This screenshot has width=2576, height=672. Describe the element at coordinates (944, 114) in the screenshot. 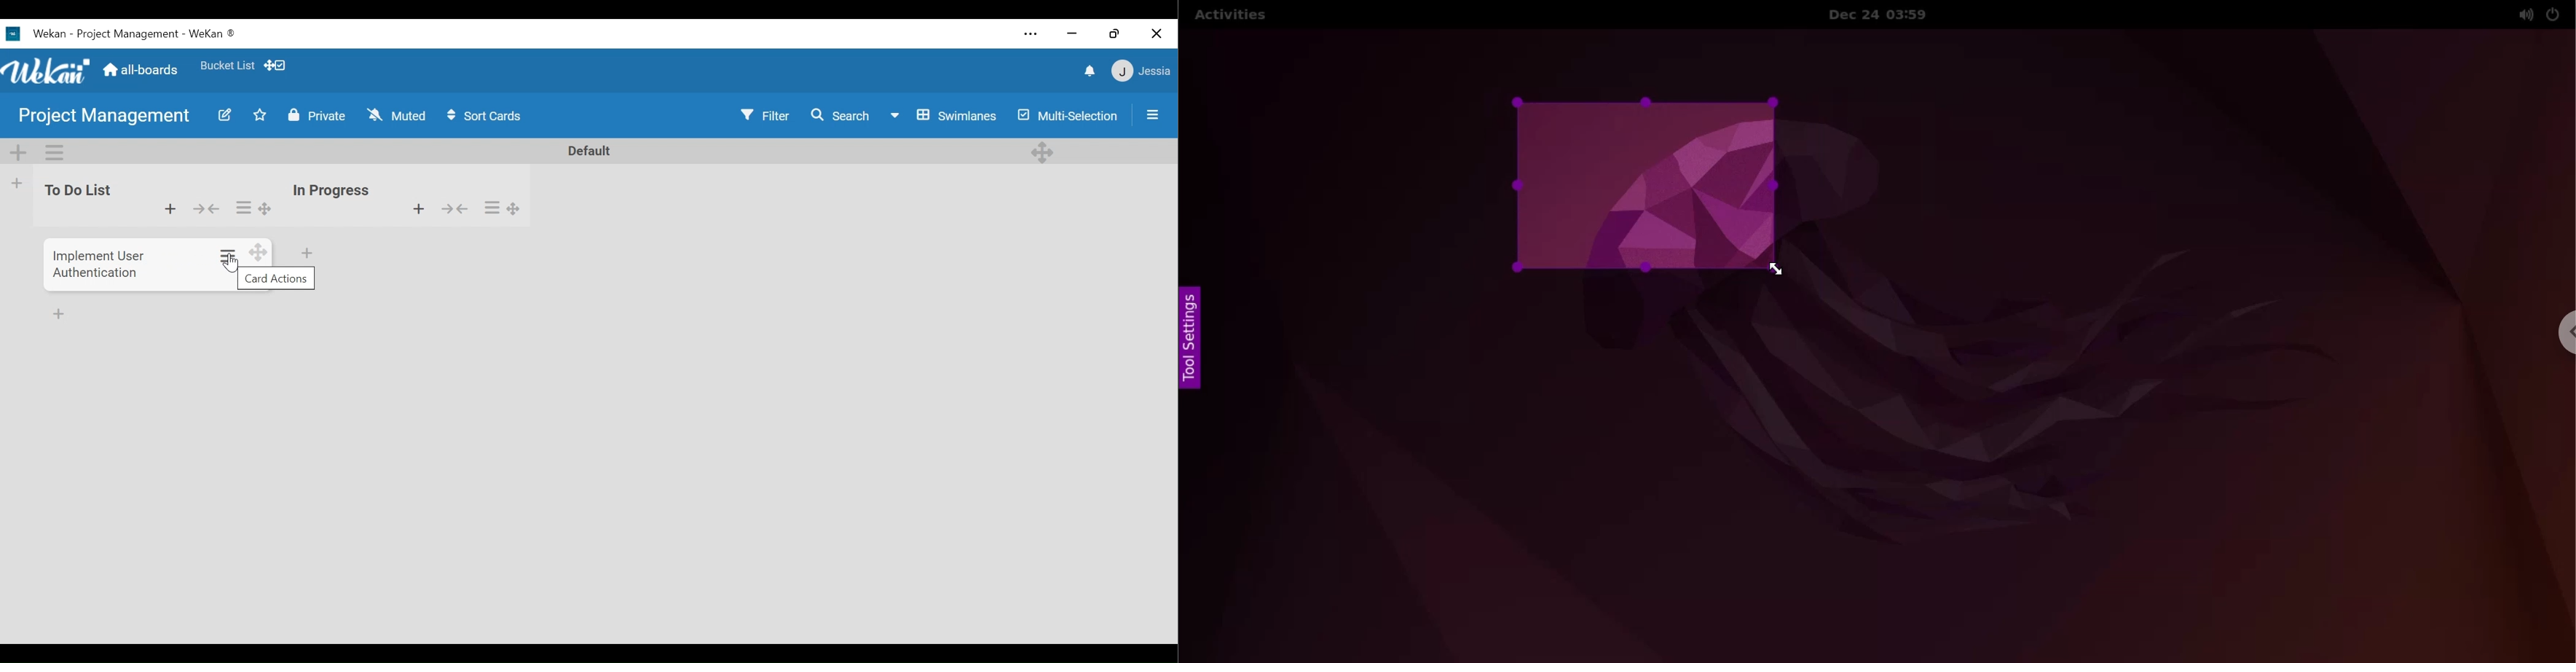

I see `Swimlanes` at that location.